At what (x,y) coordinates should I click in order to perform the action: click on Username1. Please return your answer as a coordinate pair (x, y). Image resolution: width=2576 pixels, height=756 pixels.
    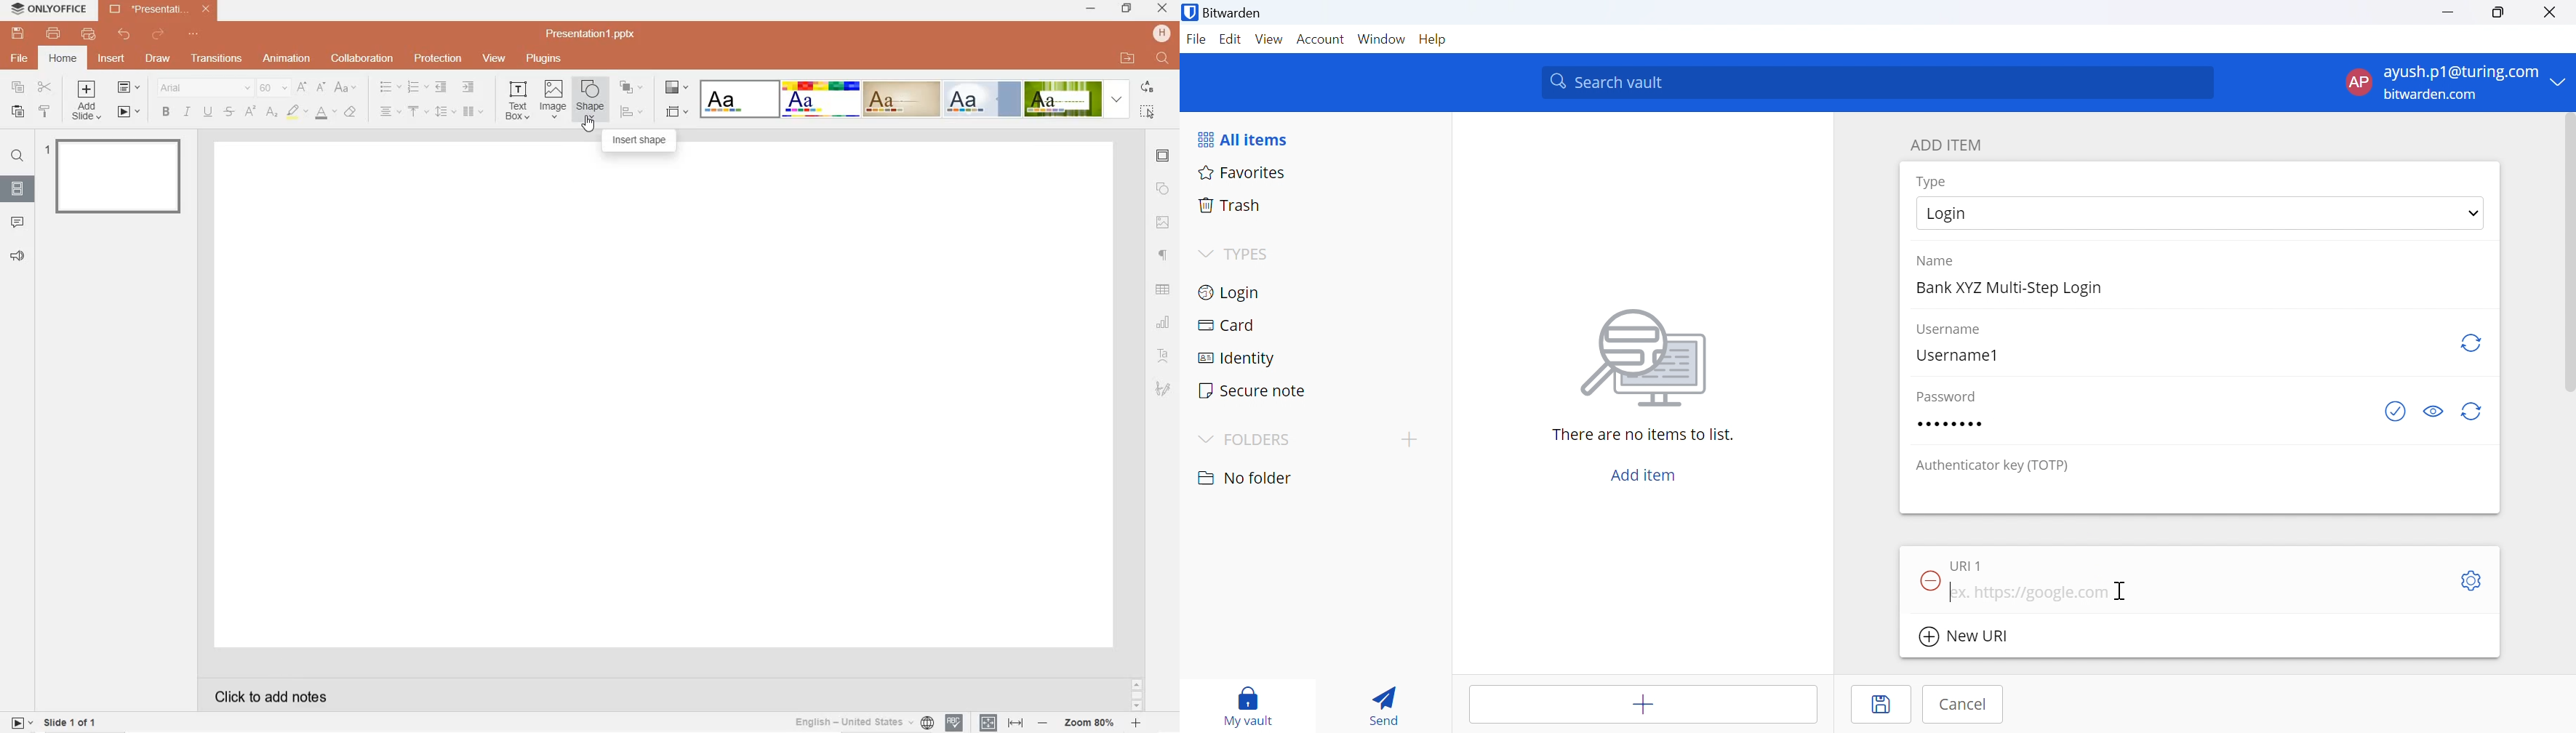
    Looking at the image, I should click on (1964, 356).